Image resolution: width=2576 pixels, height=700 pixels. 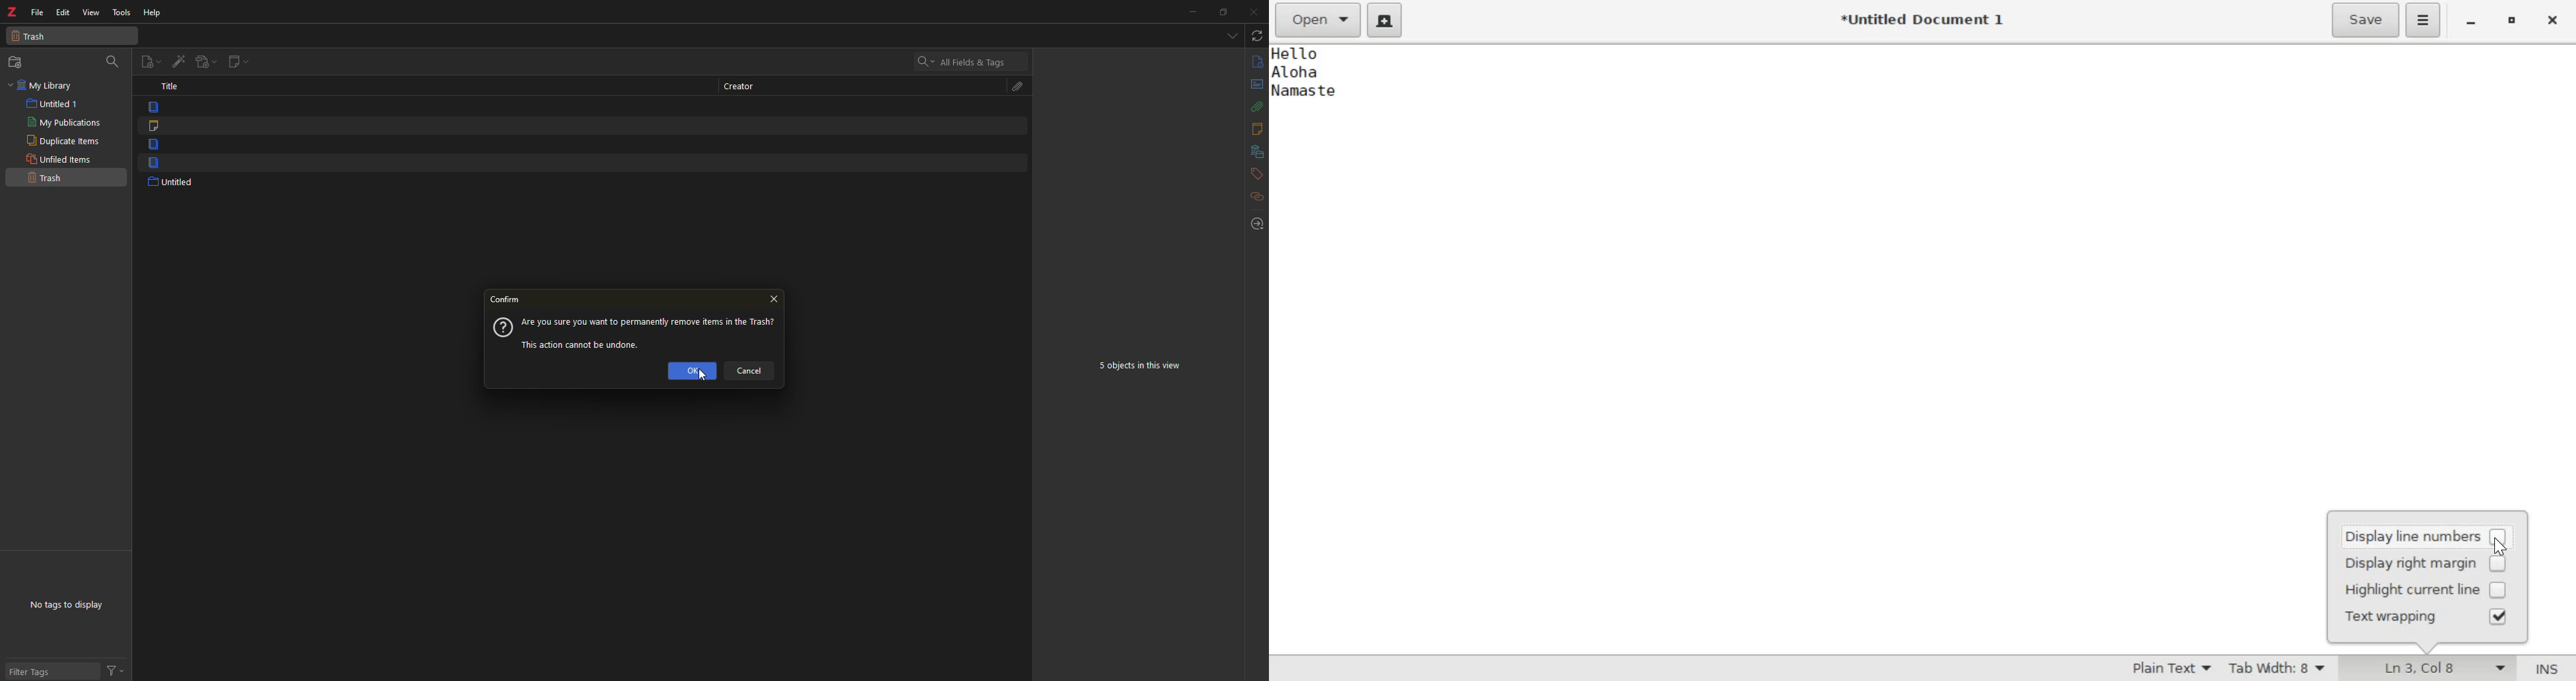 I want to click on filter tags, so click(x=40, y=670).